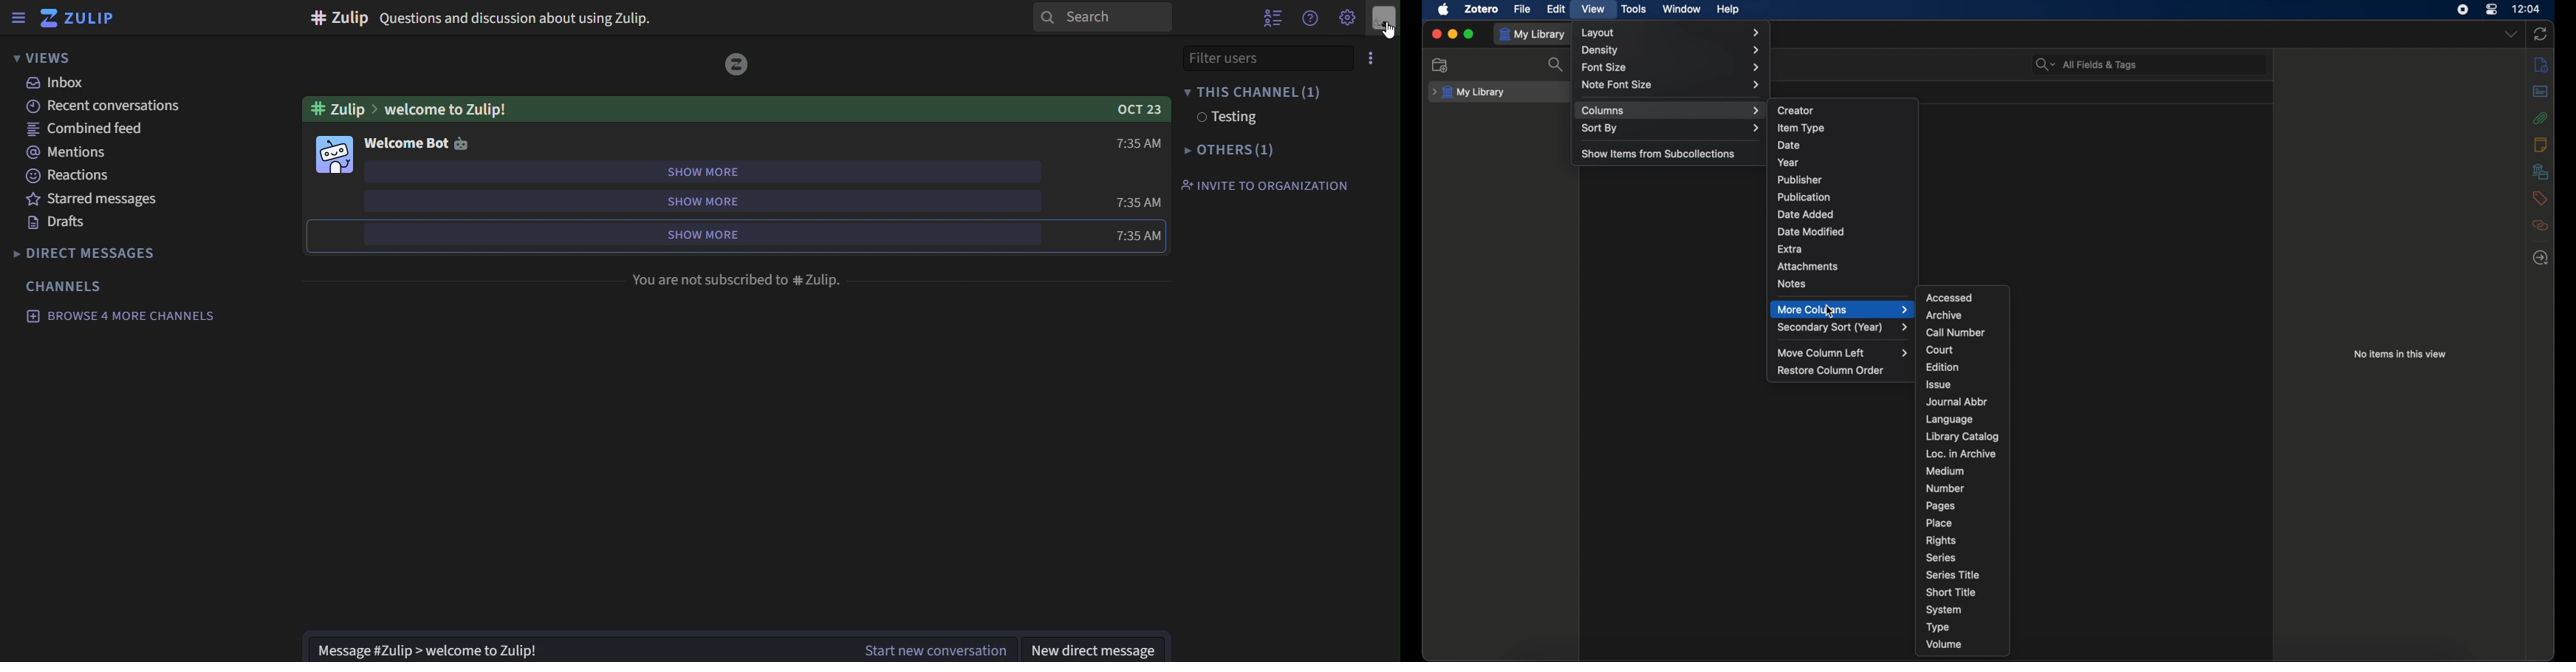 The height and width of the screenshot is (672, 2576). I want to click on language, so click(1952, 419).